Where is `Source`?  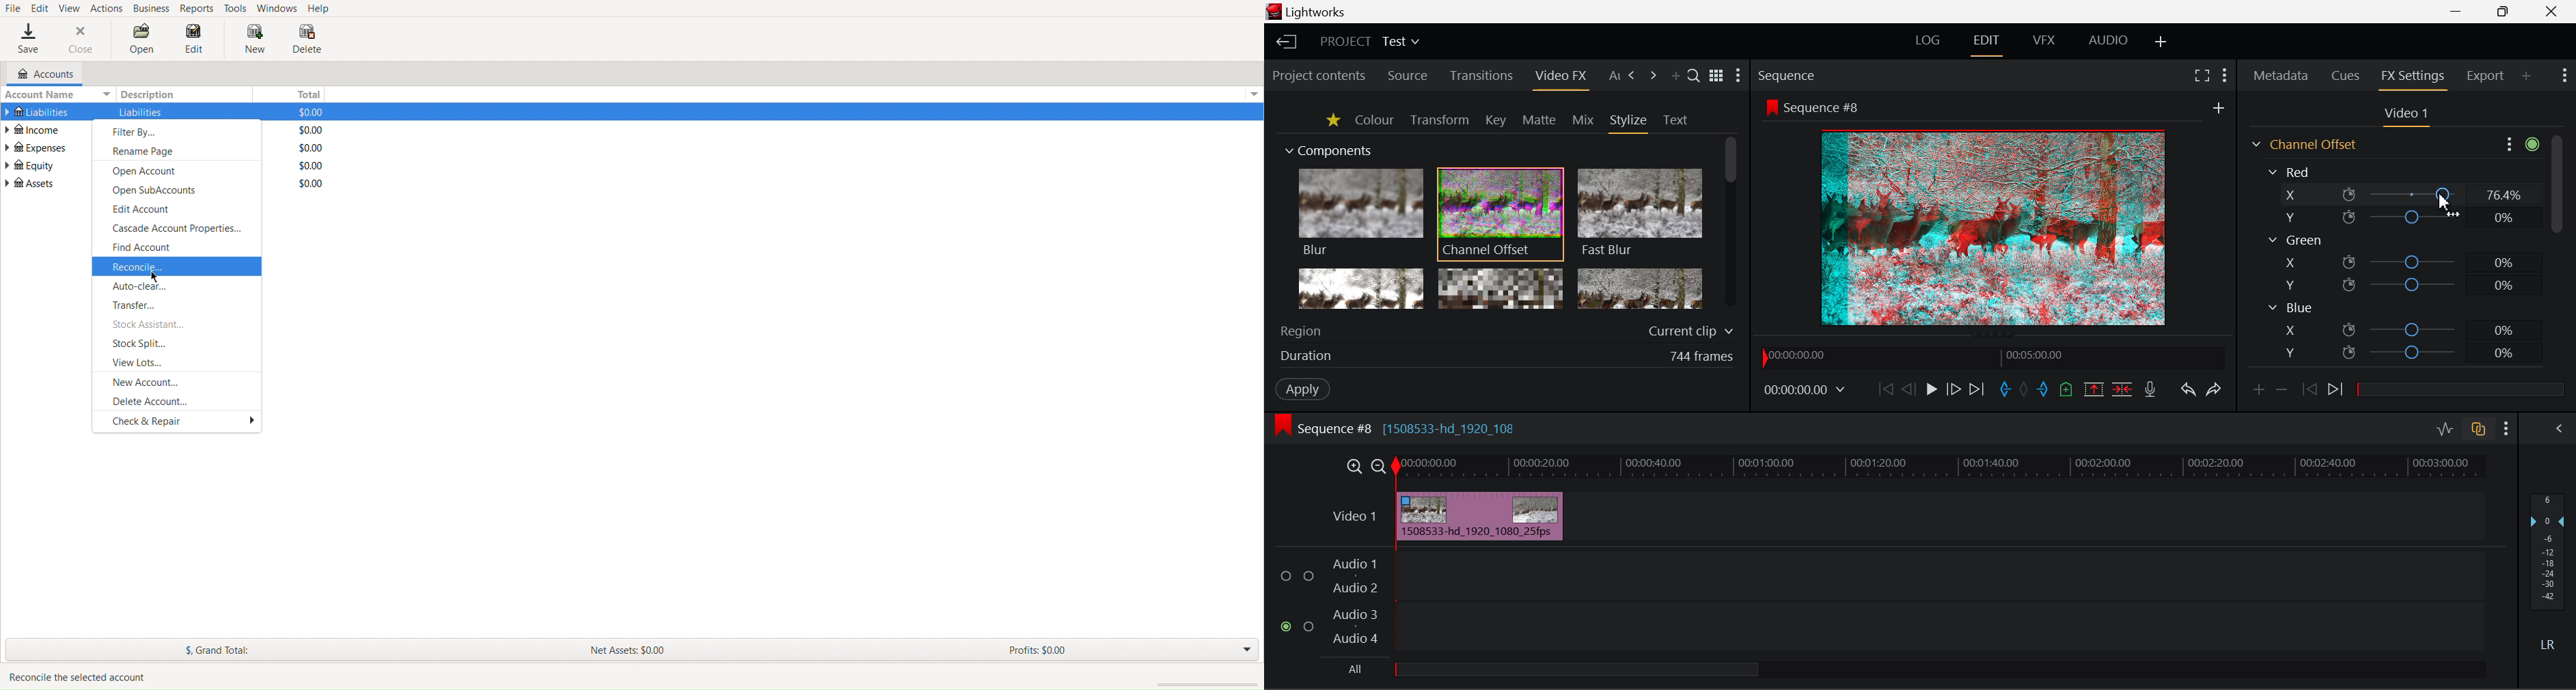
Source is located at coordinates (1409, 75).